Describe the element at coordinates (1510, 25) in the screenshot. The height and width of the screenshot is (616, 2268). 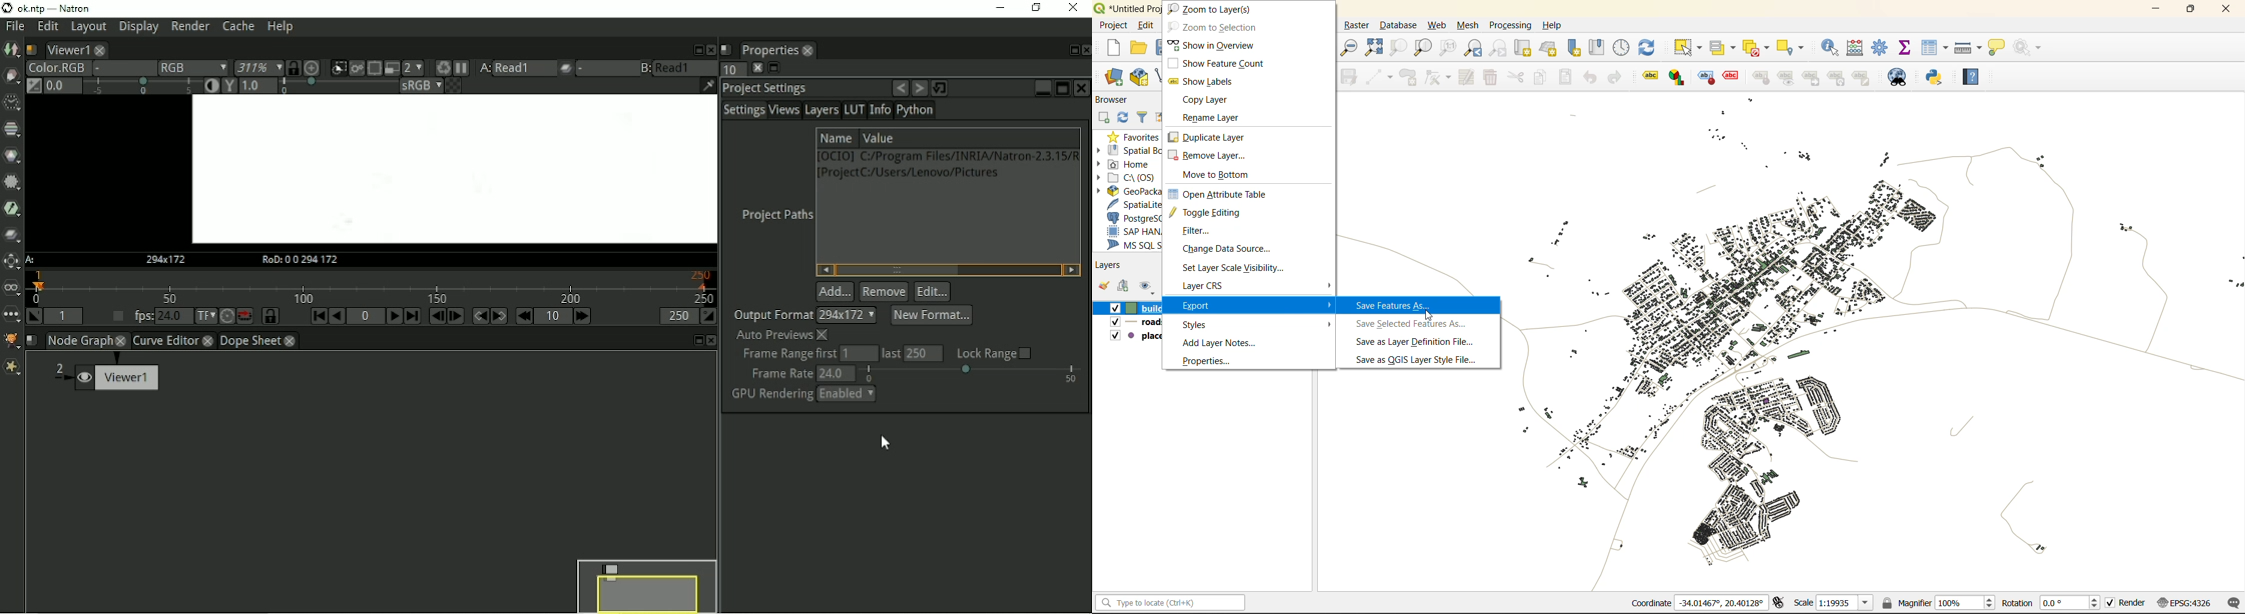
I see `processing` at that location.